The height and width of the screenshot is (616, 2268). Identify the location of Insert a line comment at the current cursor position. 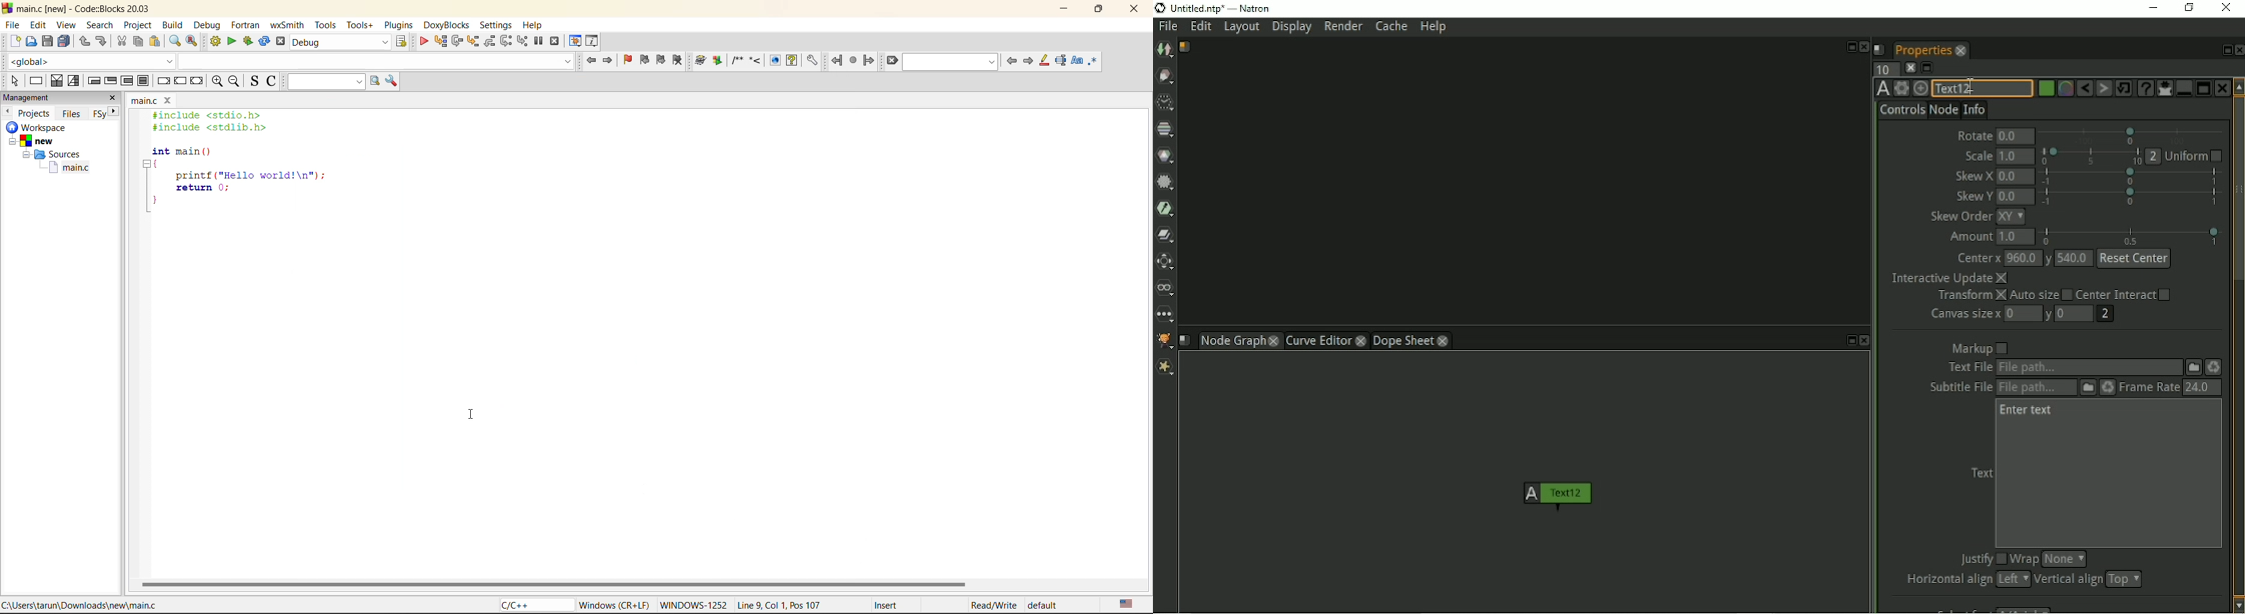
(755, 60).